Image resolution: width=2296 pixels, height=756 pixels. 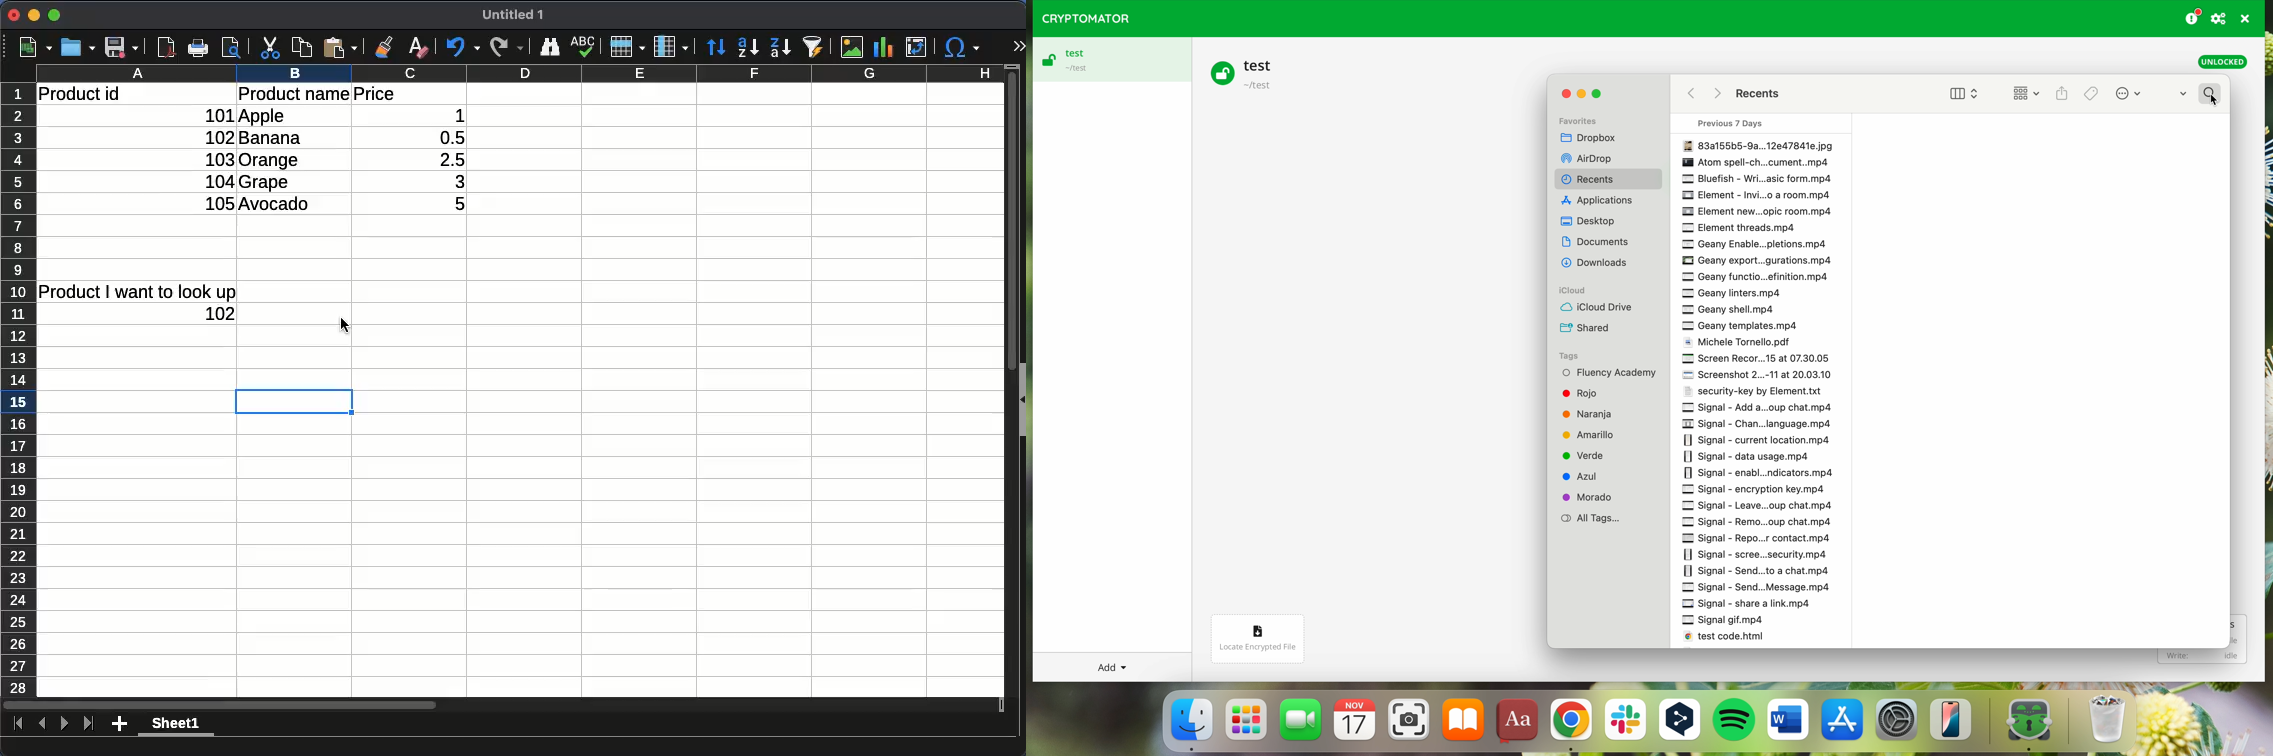 What do you see at coordinates (1756, 393) in the screenshot?
I see `Security-key` at bounding box center [1756, 393].